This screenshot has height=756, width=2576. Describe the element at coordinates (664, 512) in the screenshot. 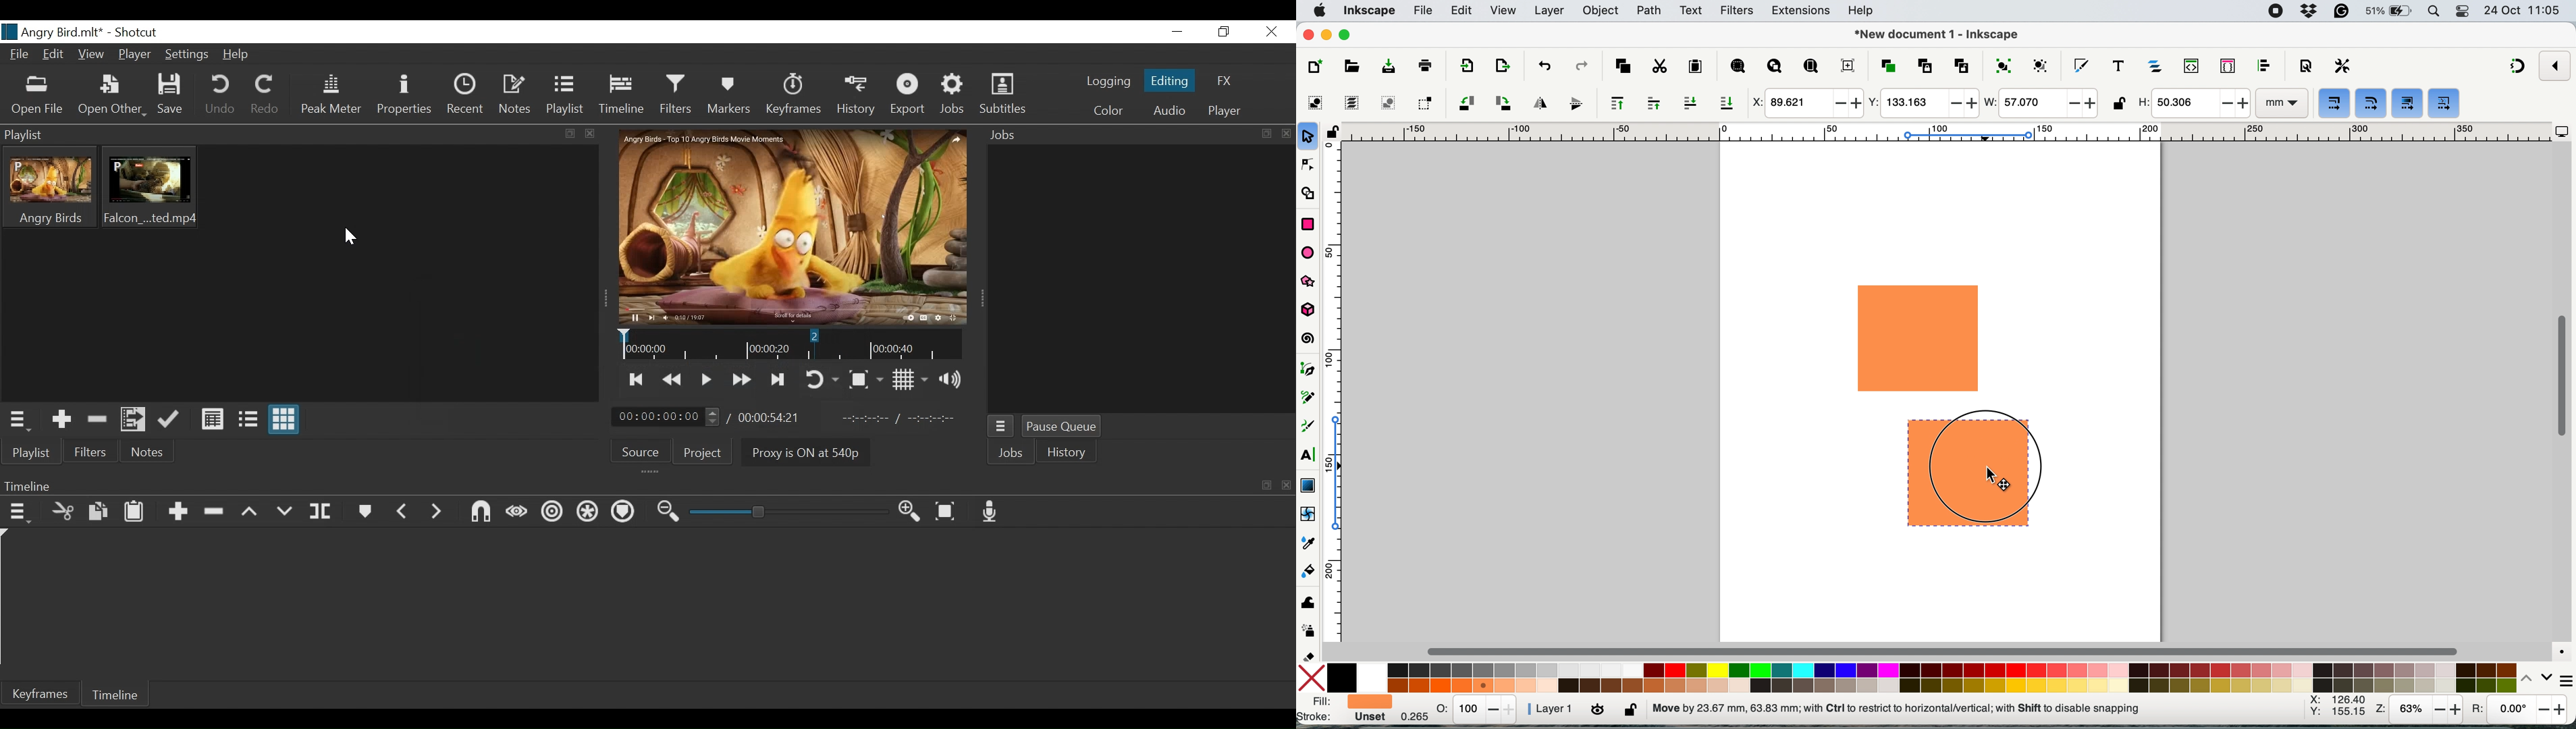

I see `Zoom timeline out` at that location.